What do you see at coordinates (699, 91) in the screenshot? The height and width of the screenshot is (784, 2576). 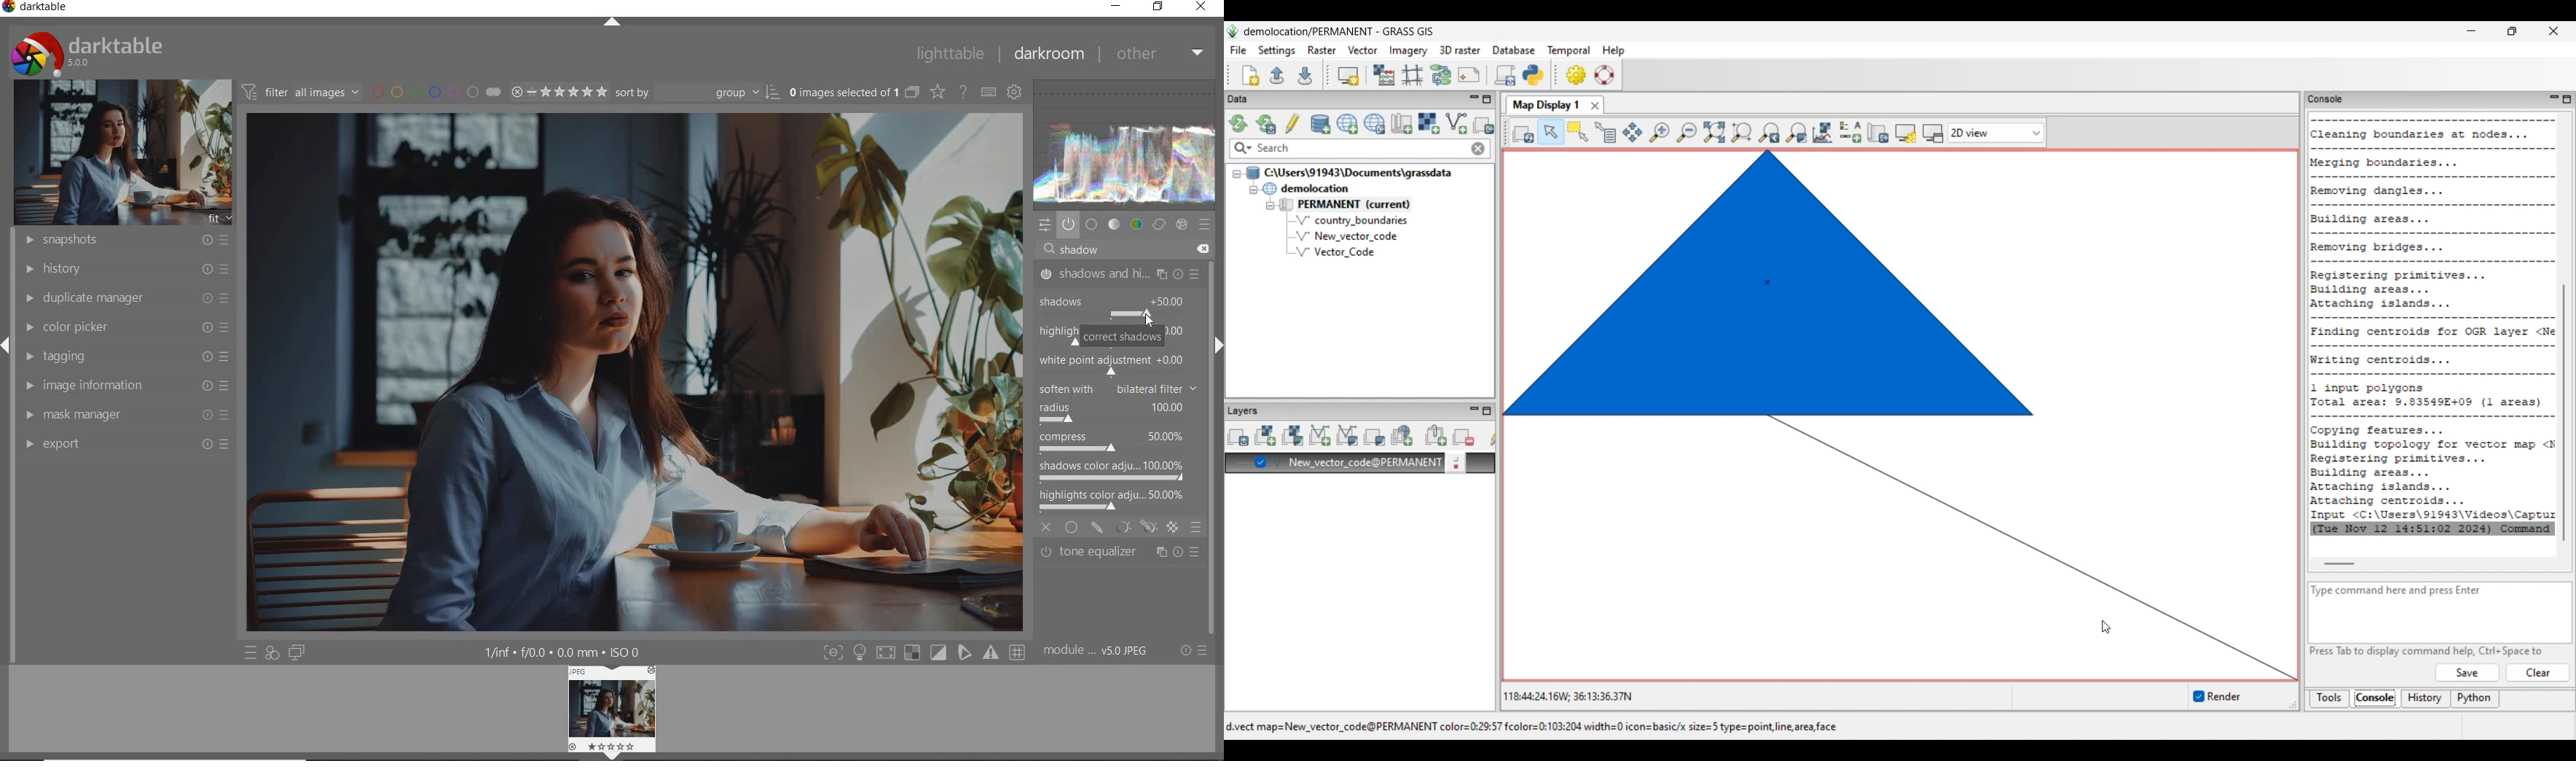 I see `Sort` at bounding box center [699, 91].